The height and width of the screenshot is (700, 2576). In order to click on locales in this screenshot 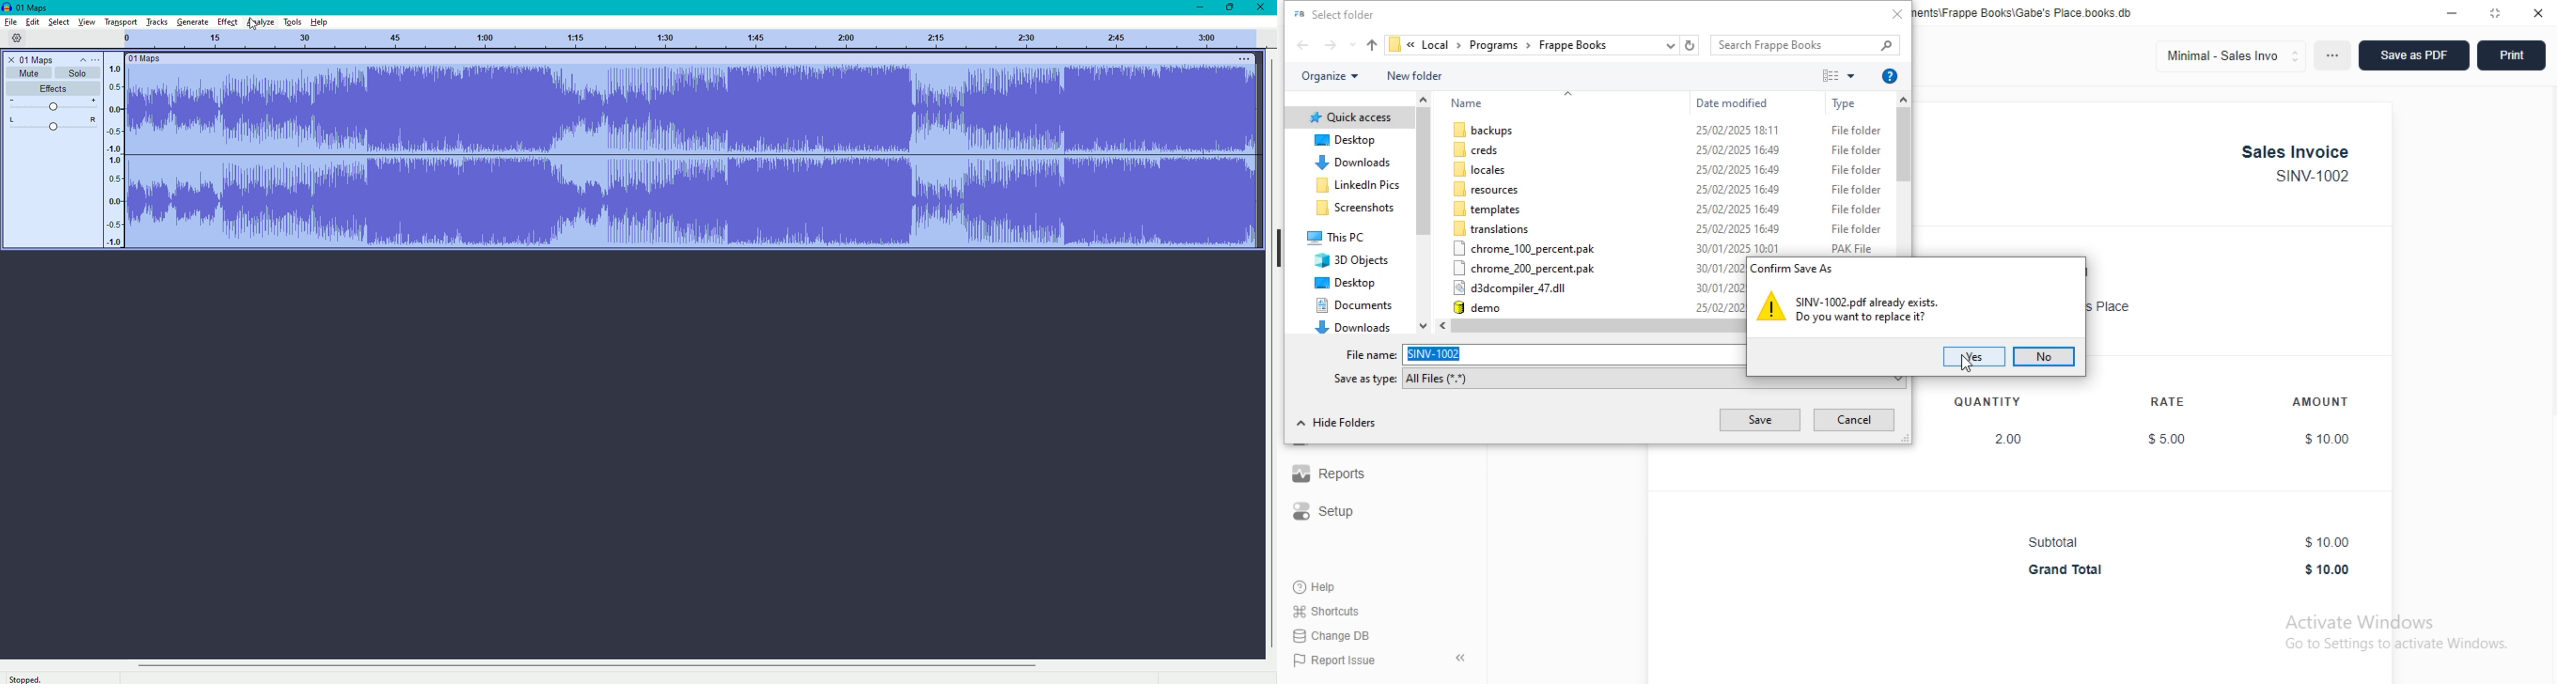, I will do `click(1476, 170)`.